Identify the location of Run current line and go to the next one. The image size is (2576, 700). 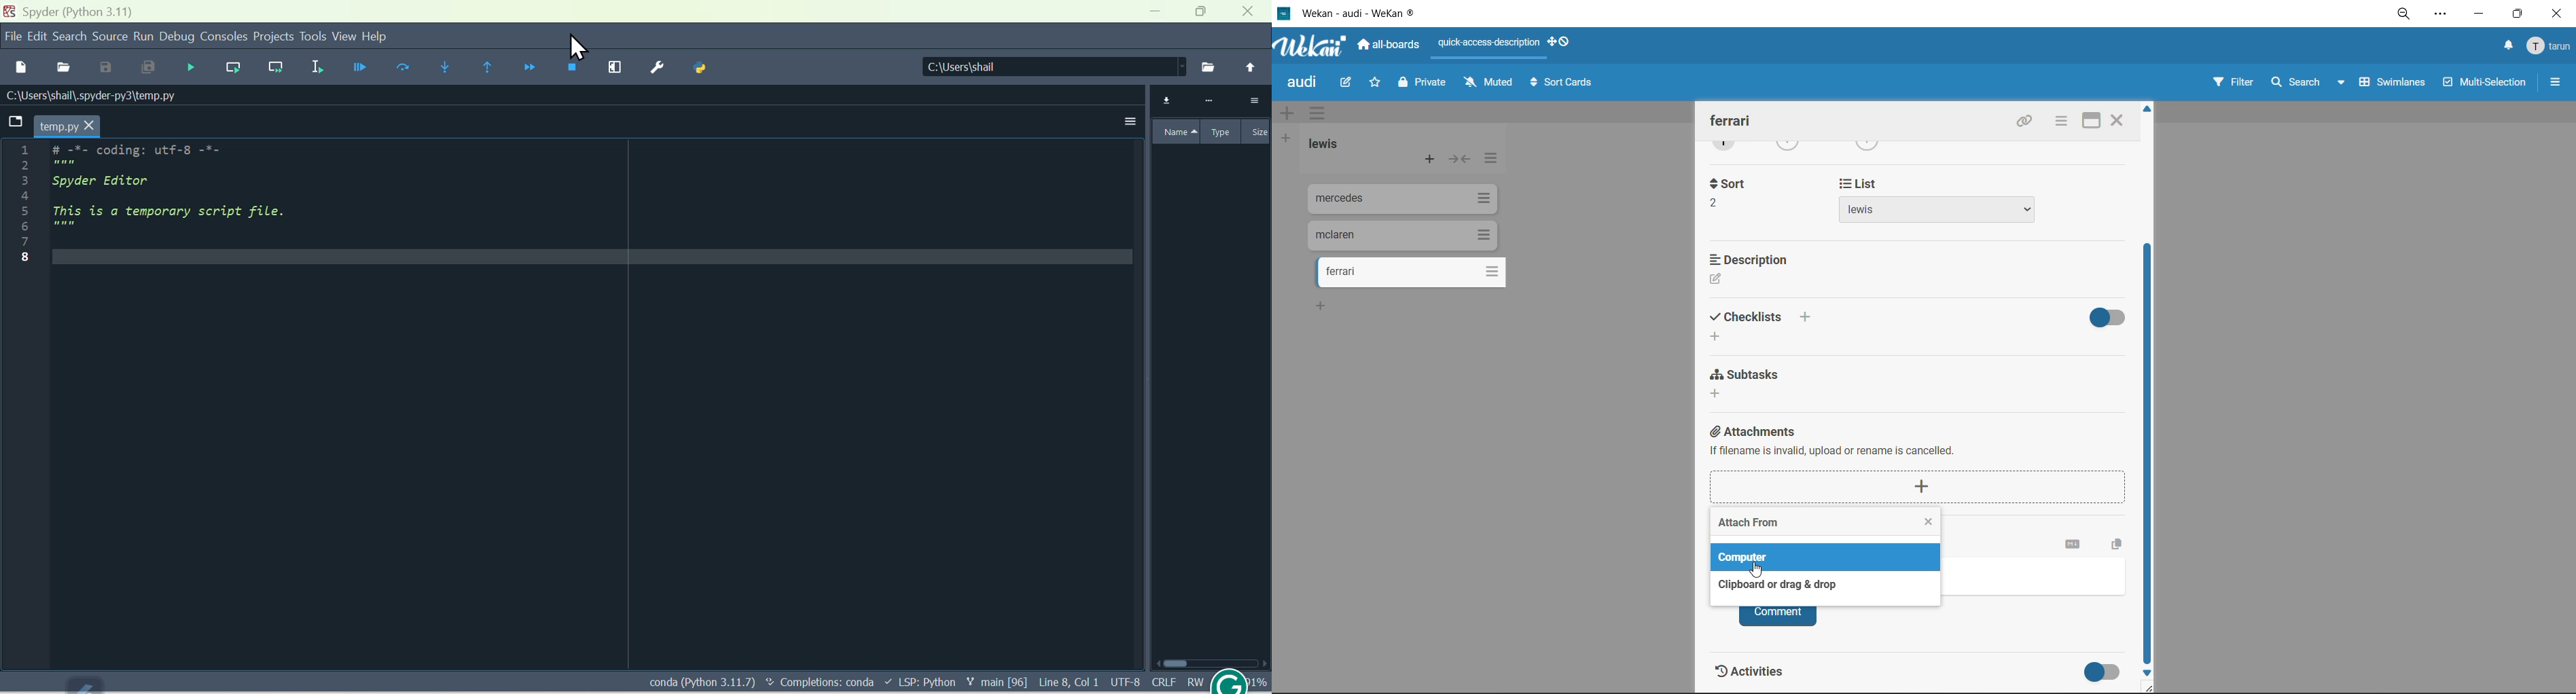
(273, 66).